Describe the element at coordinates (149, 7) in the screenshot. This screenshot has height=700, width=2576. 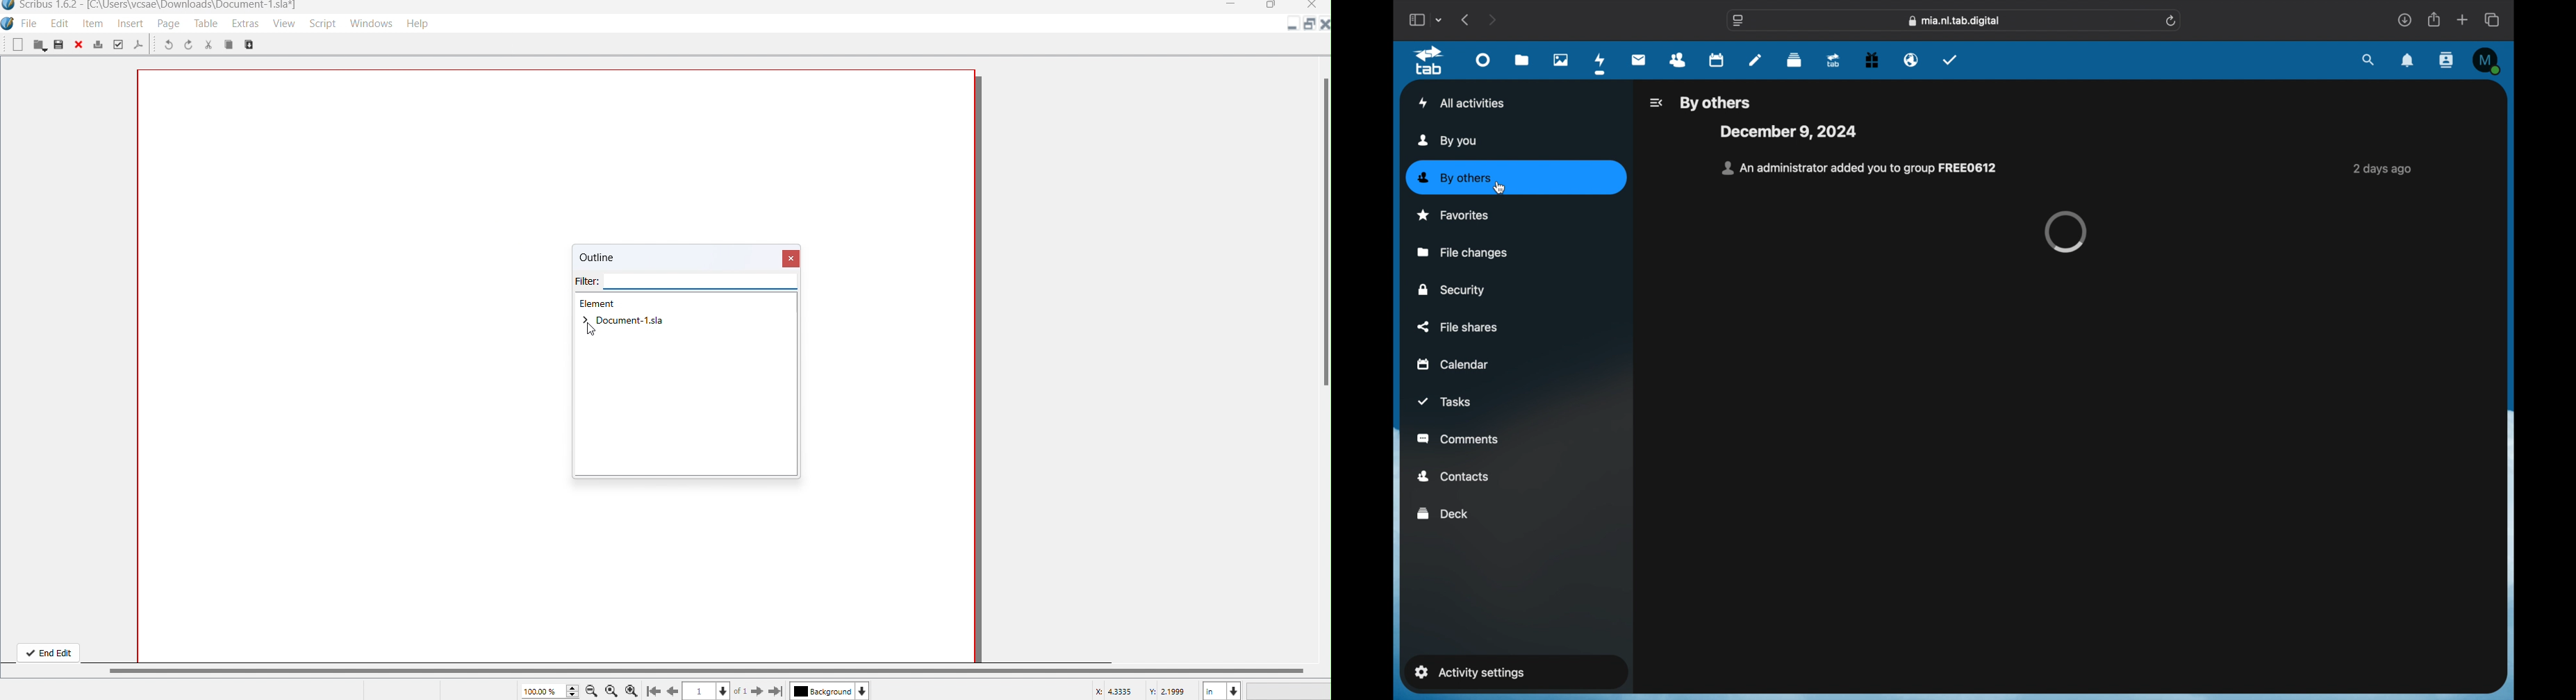
I see `Scribus` at that location.